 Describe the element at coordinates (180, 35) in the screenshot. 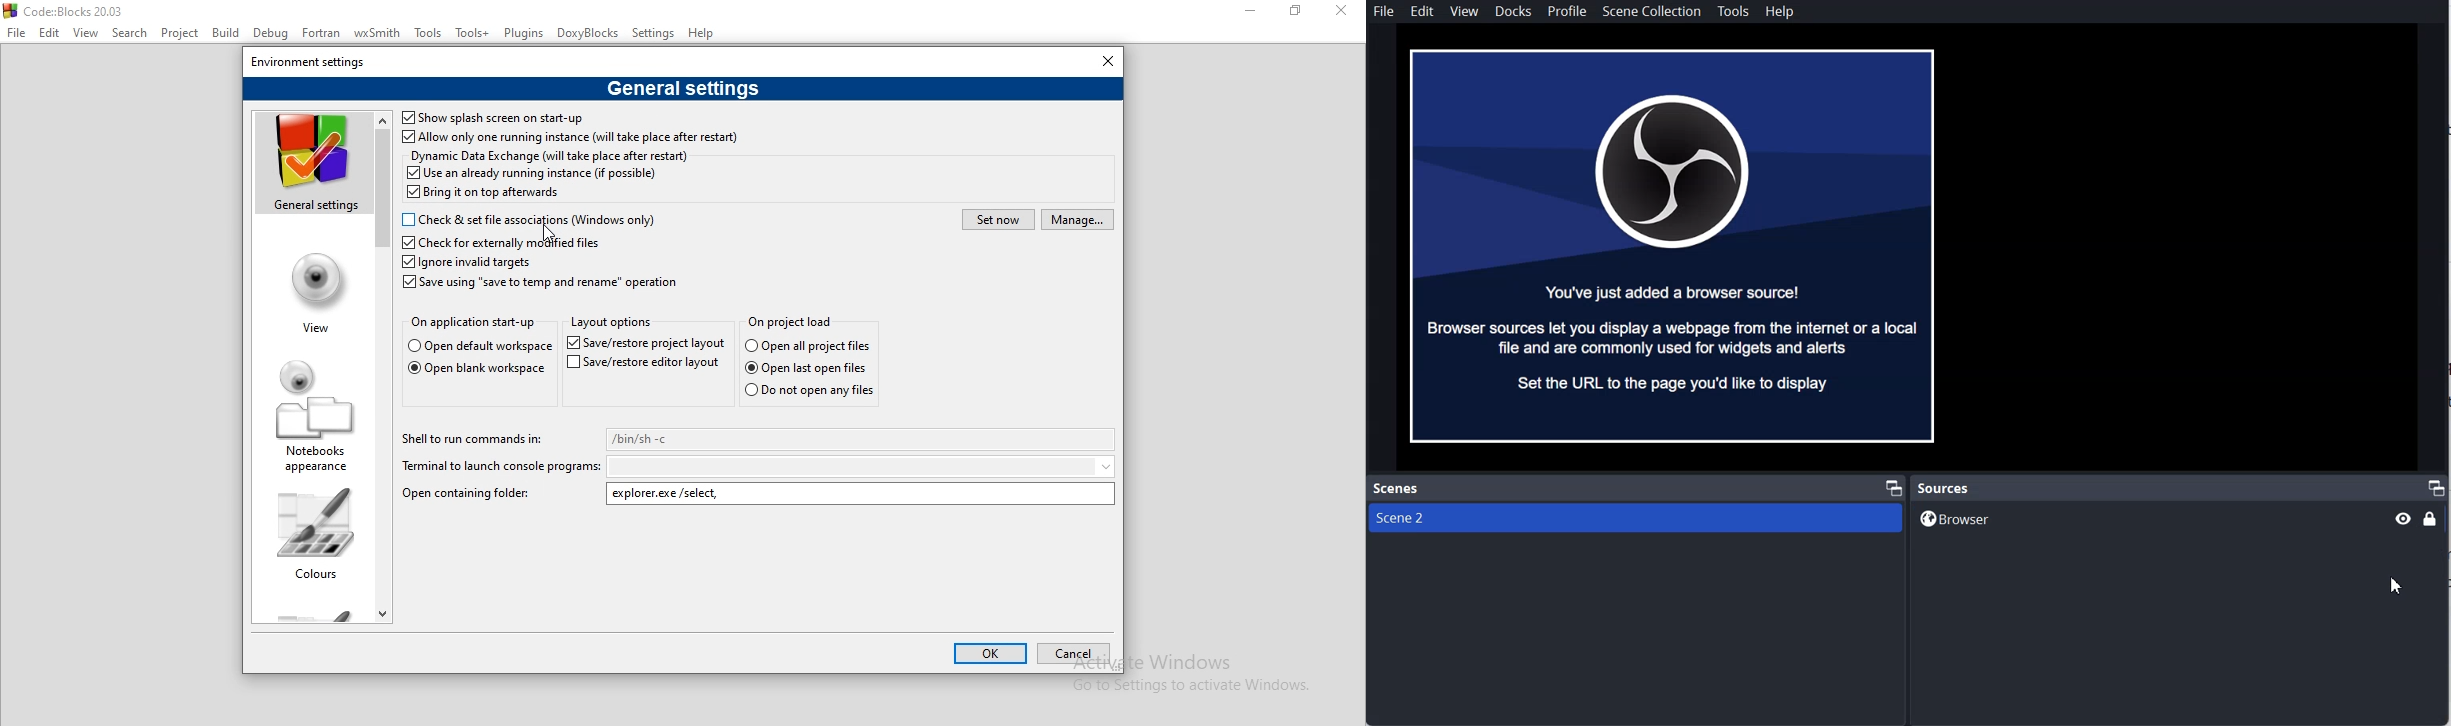

I see `Project` at that location.